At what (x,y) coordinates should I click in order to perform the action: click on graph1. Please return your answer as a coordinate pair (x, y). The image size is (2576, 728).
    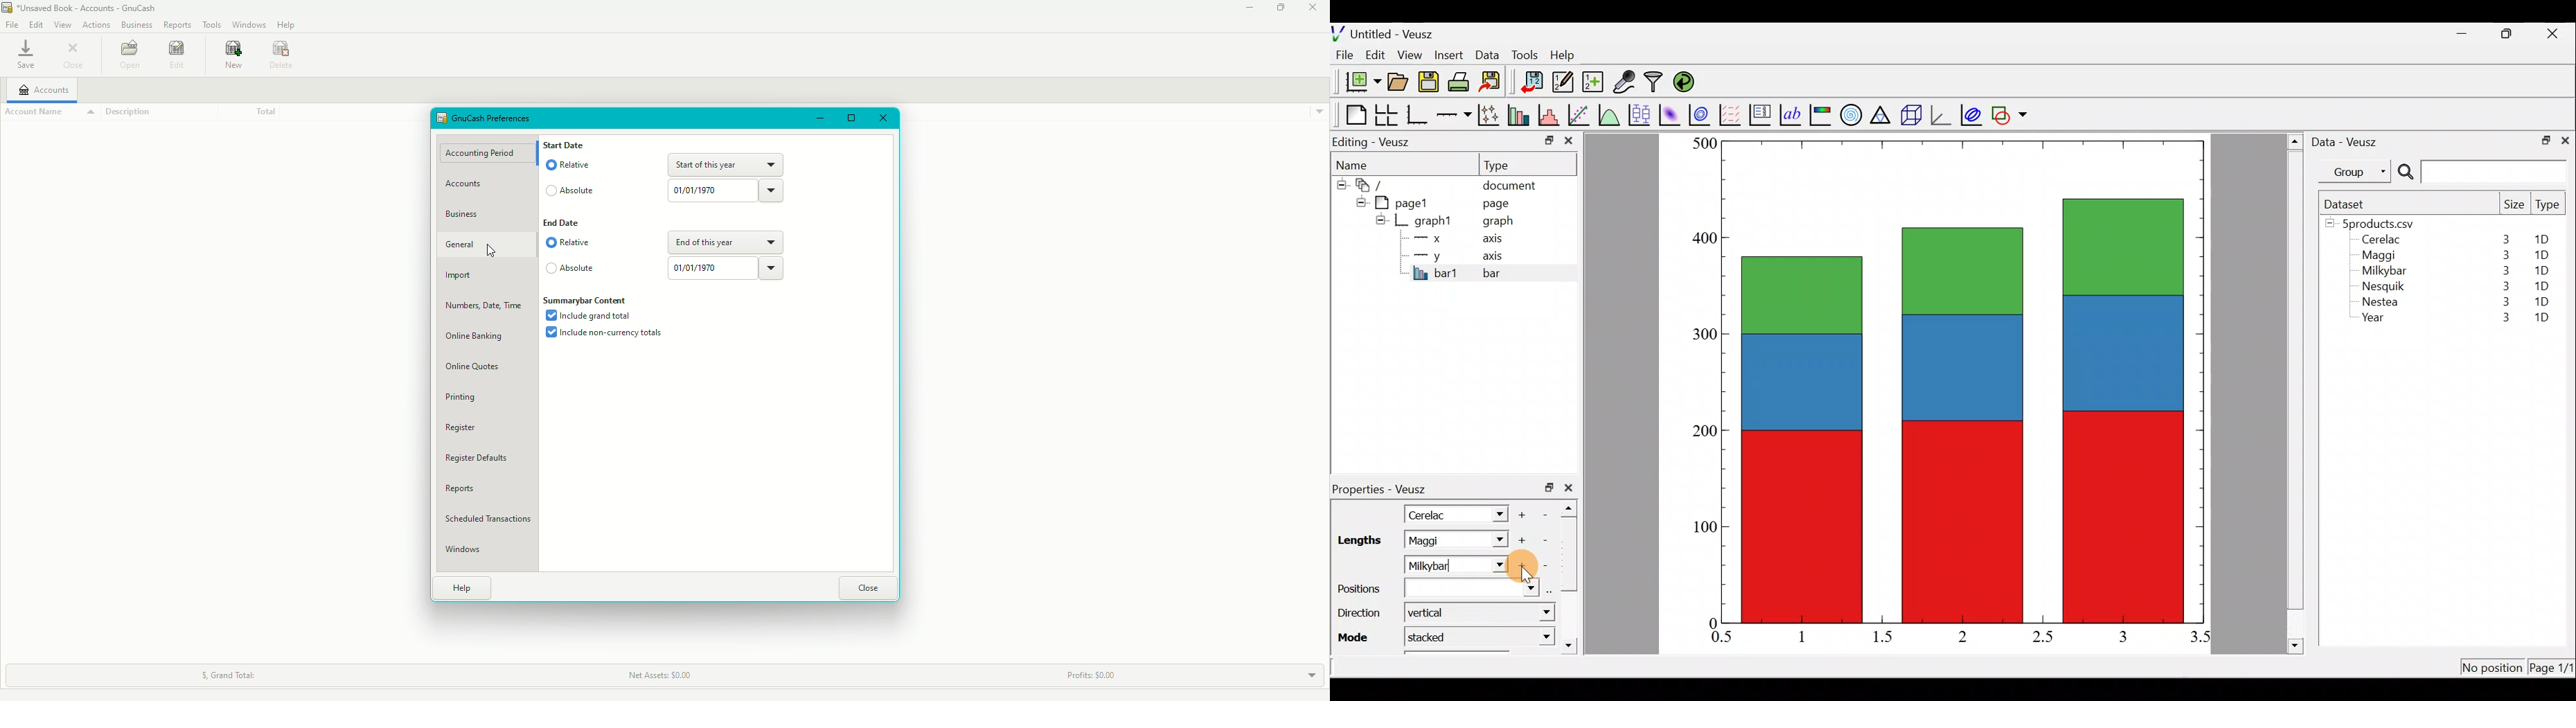
    Looking at the image, I should click on (1434, 221).